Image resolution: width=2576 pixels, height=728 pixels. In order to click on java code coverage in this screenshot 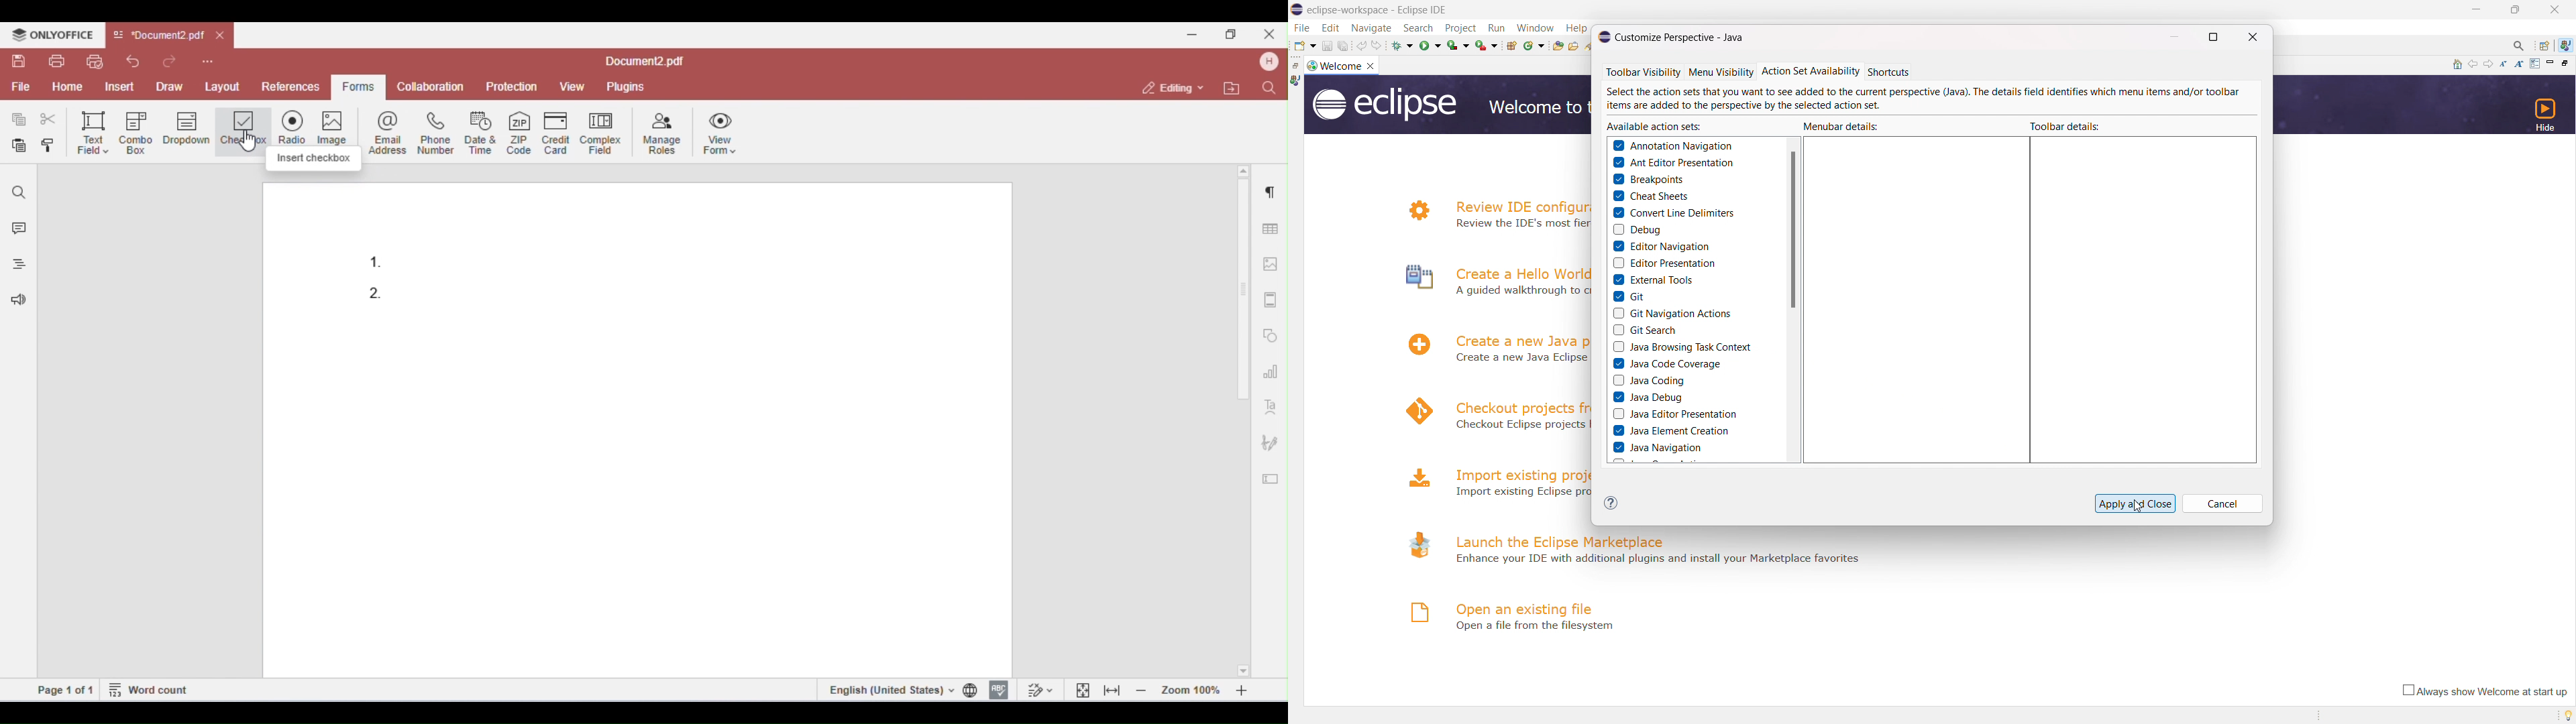, I will do `click(1666, 363)`.